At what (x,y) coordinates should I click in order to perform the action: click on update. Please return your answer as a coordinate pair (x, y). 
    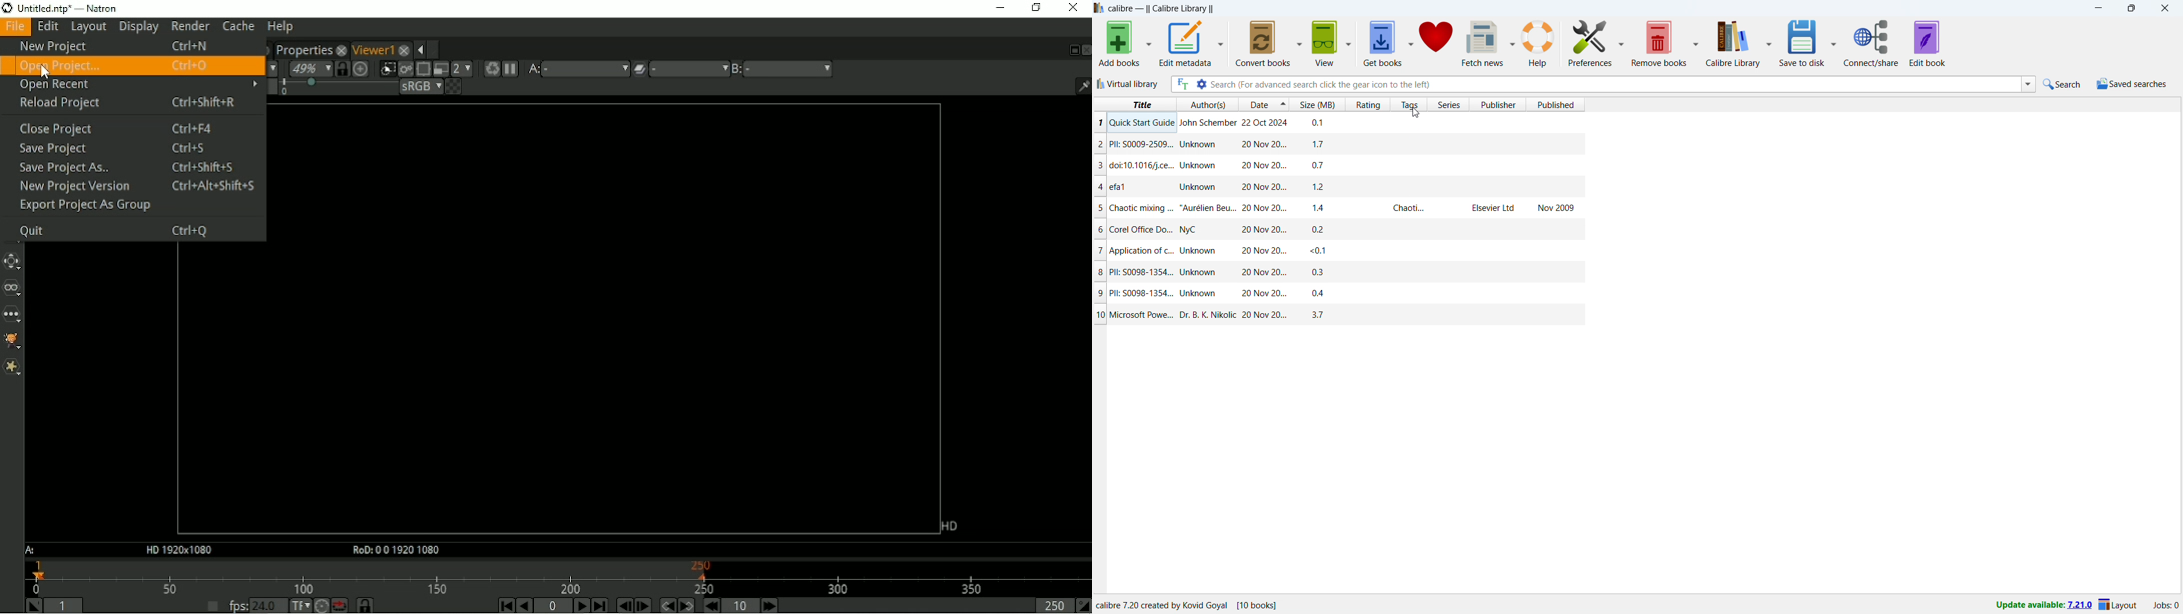
    Looking at the image, I should click on (2043, 605).